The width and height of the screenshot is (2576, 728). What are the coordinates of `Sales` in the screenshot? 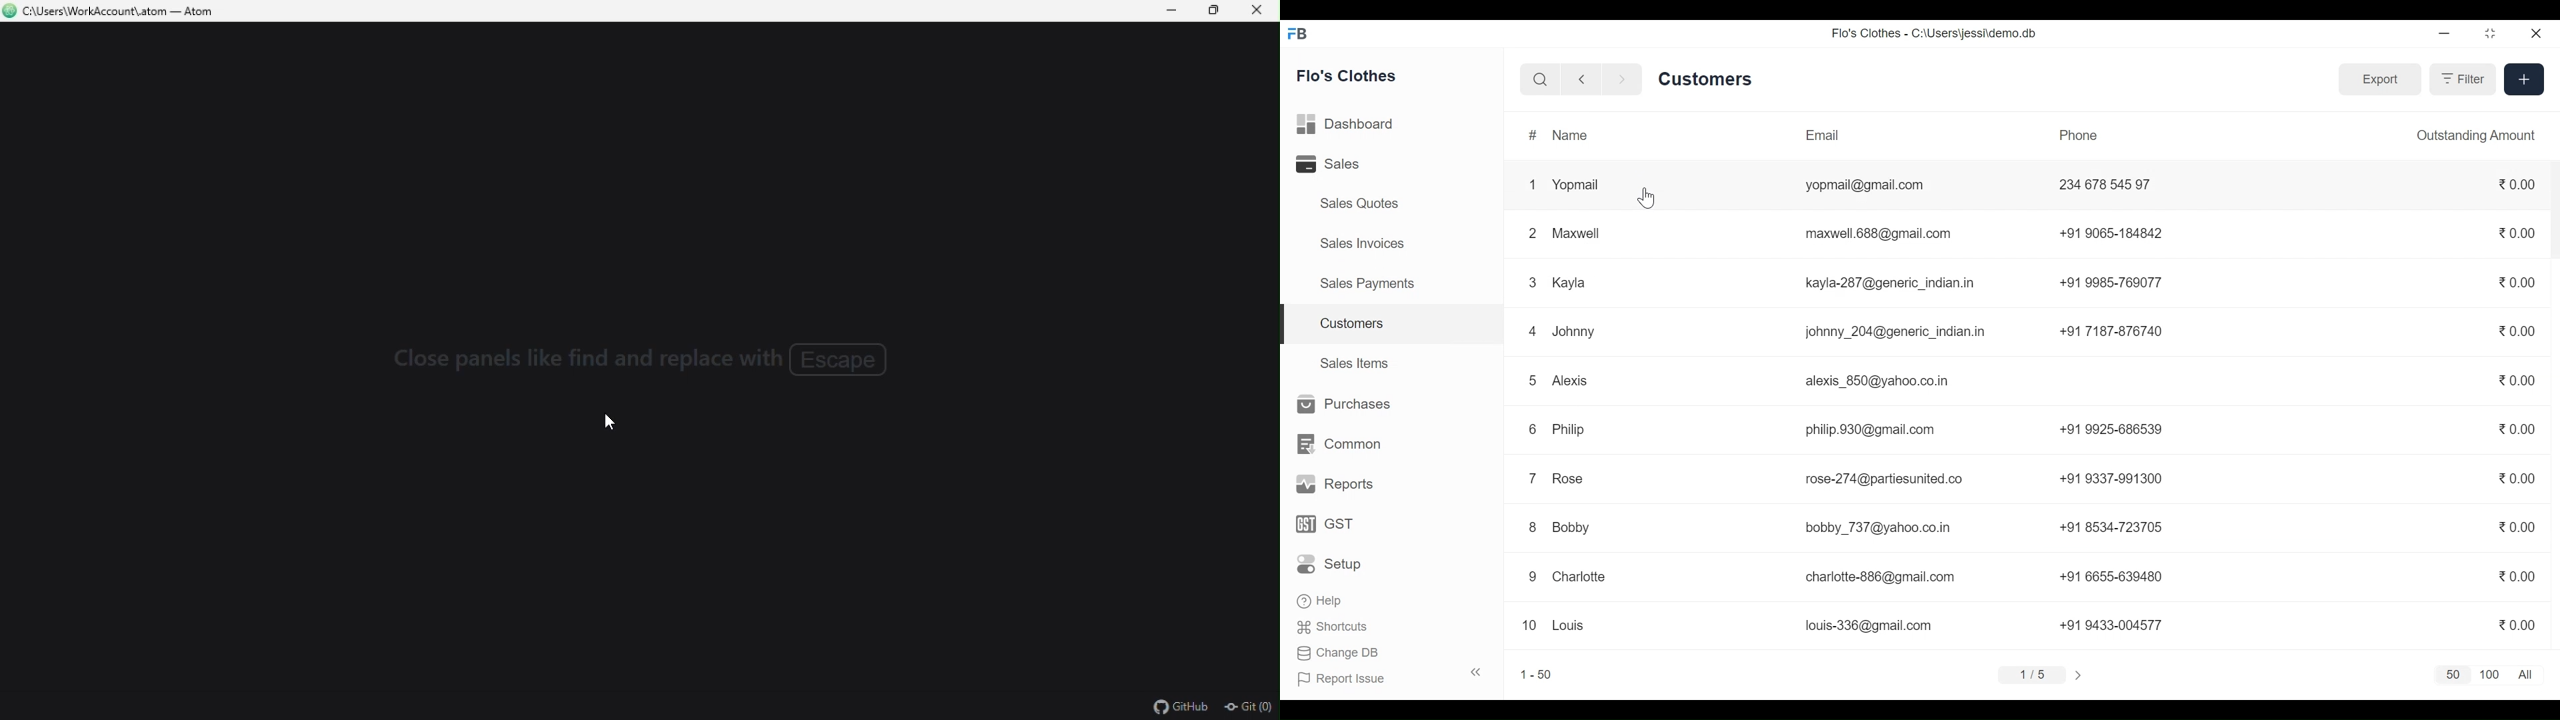 It's located at (1346, 163).